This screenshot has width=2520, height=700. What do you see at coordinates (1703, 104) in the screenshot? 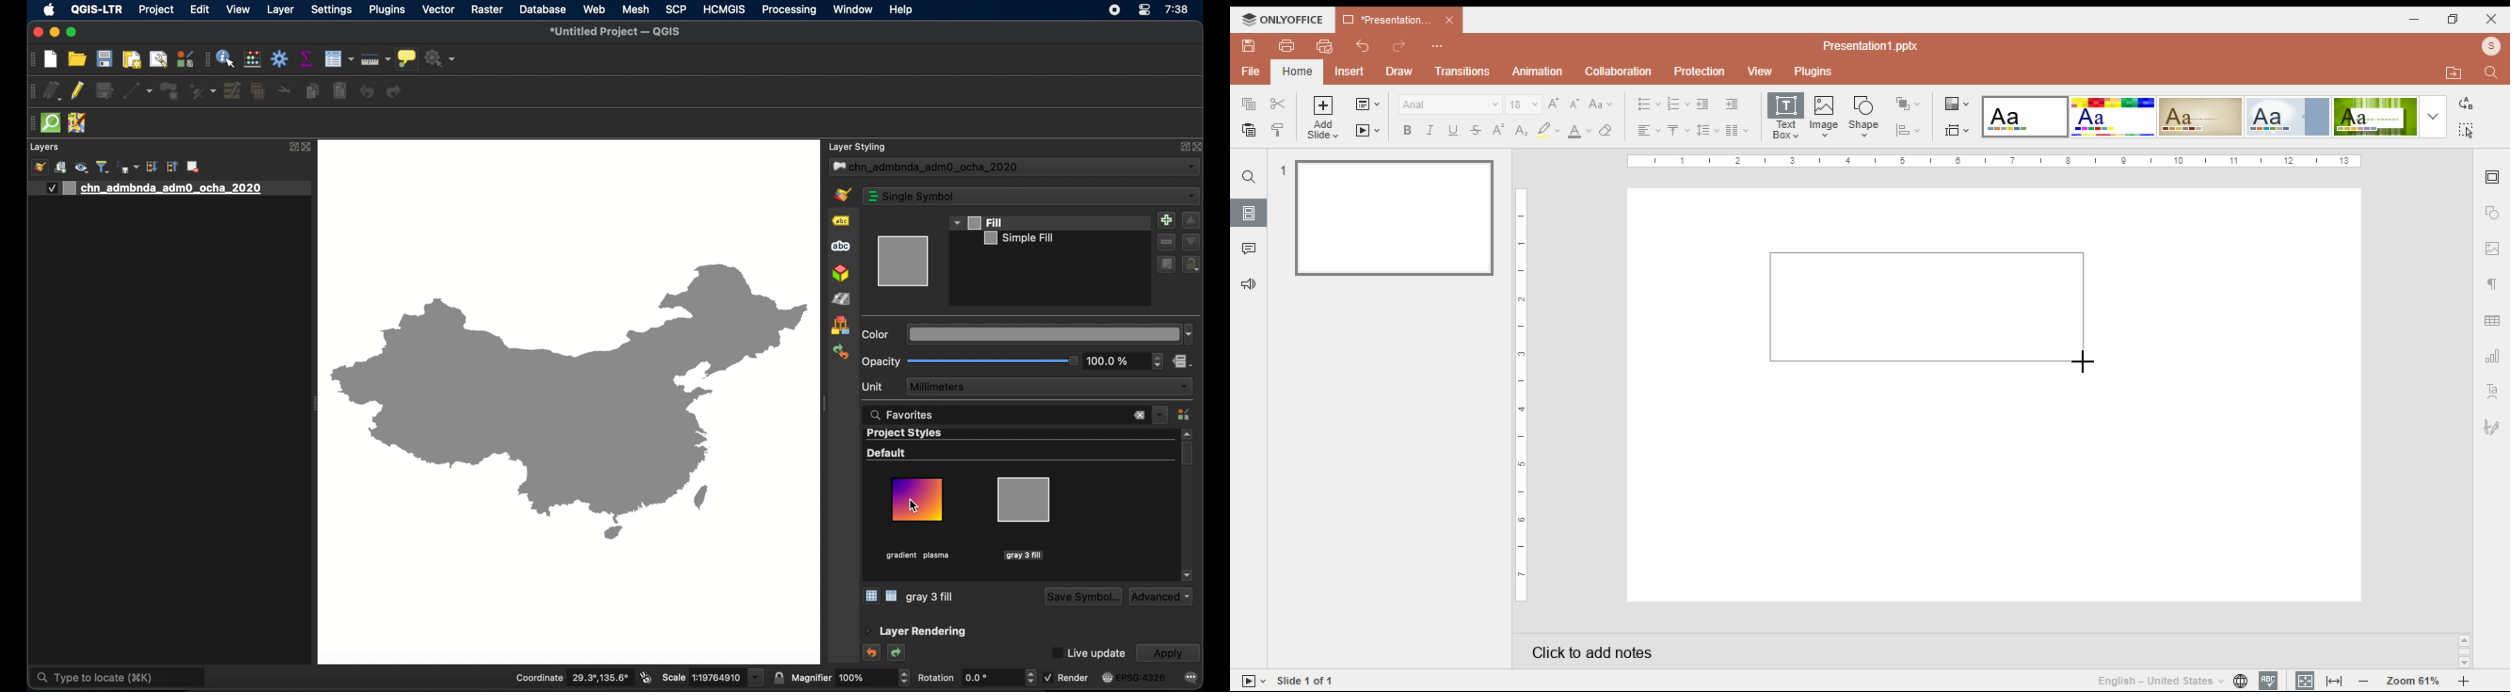
I see `decrease indent` at bounding box center [1703, 104].